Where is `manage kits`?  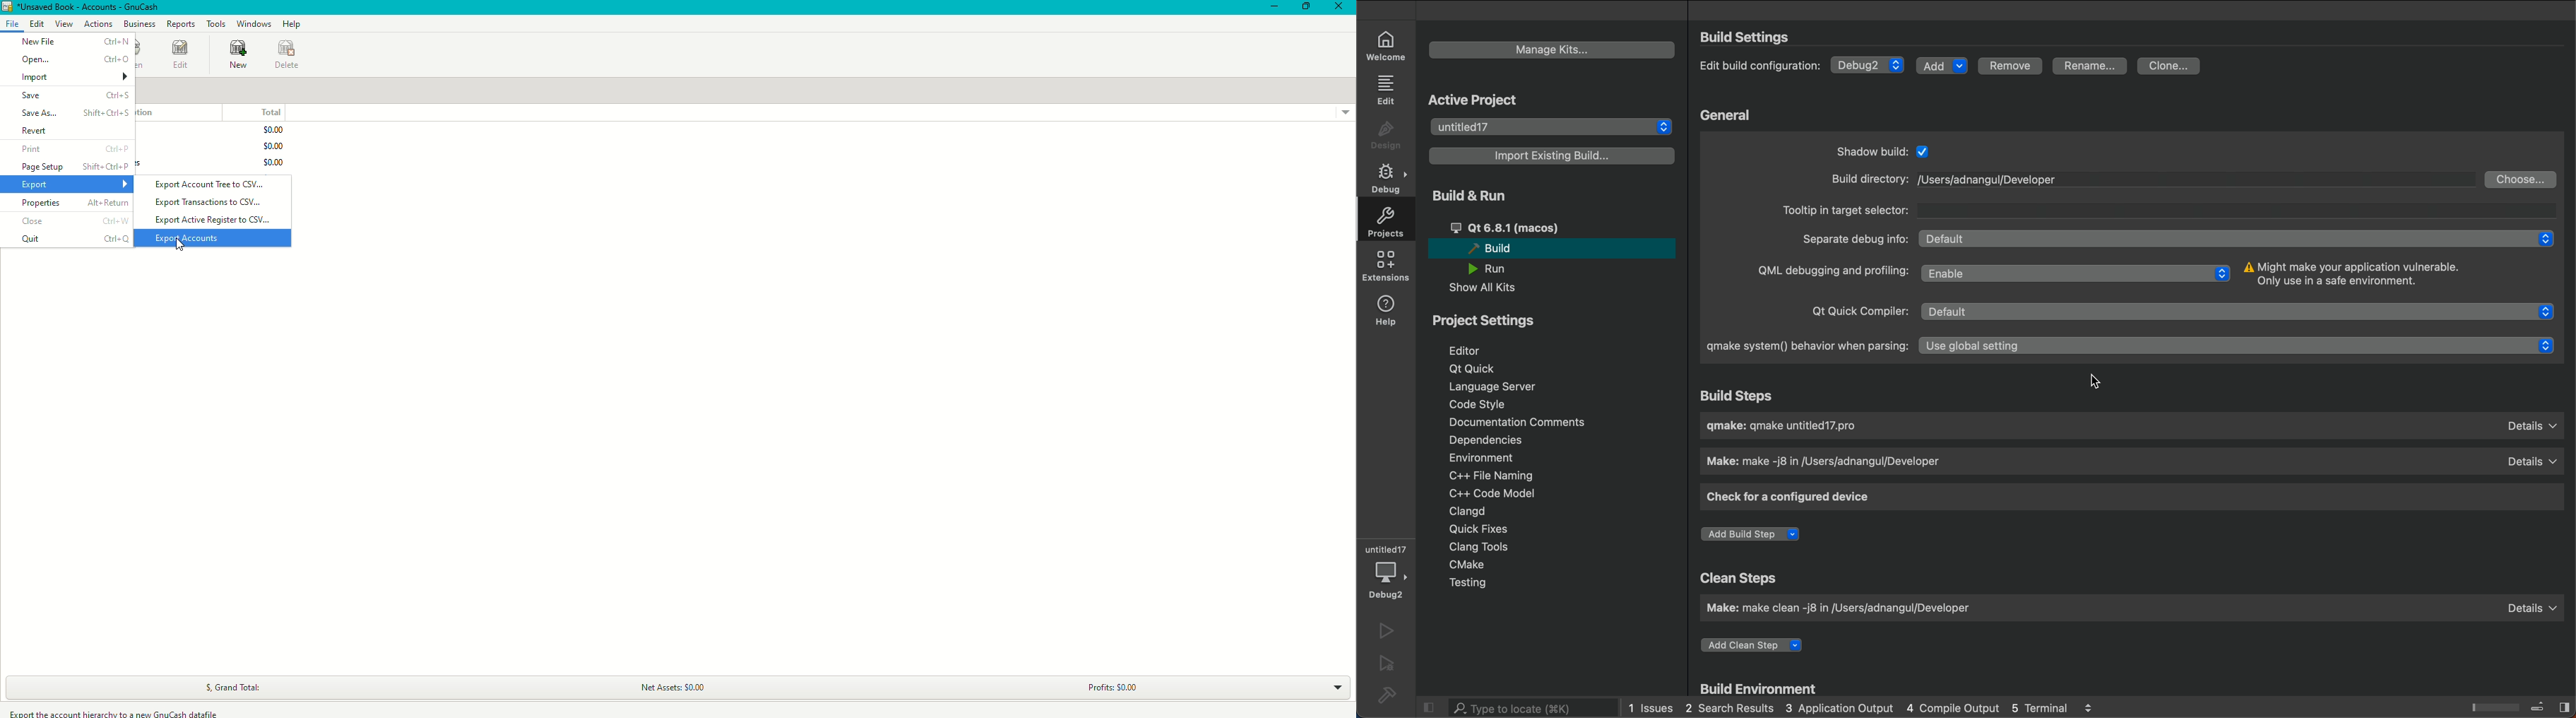
manage kits is located at coordinates (1553, 50).